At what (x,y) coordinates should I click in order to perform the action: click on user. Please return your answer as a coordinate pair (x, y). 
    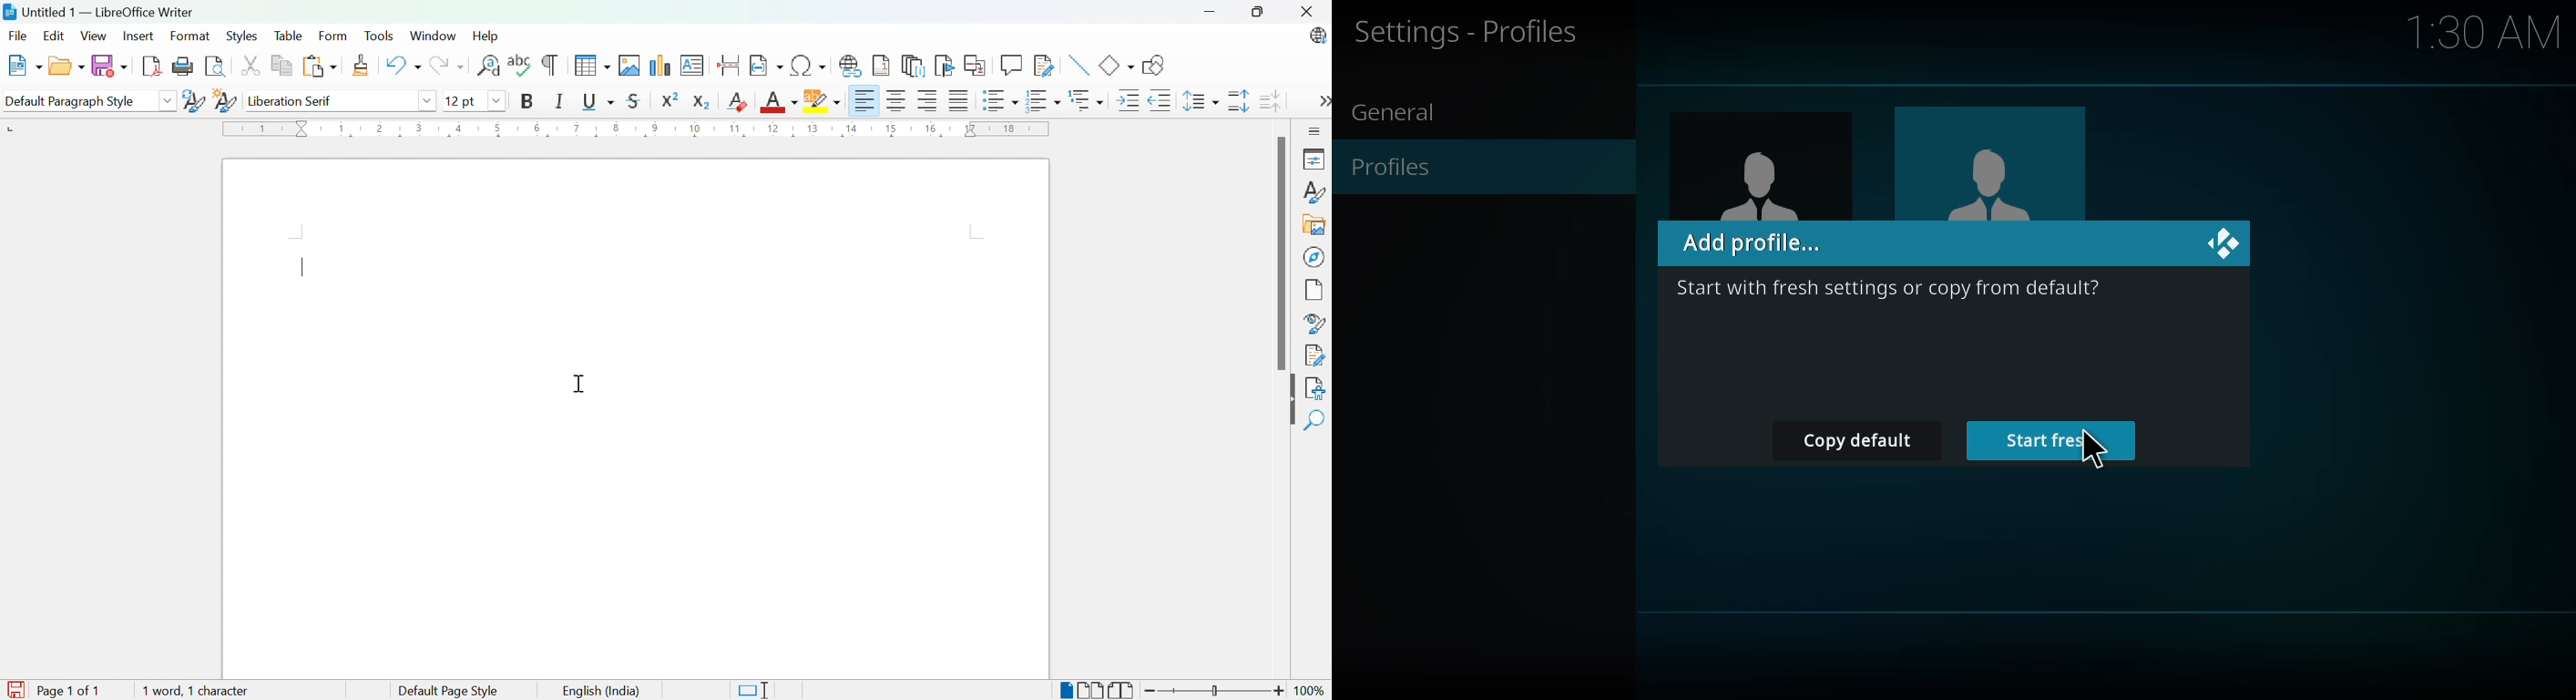
    Looking at the image, I should click on (1992, 178).